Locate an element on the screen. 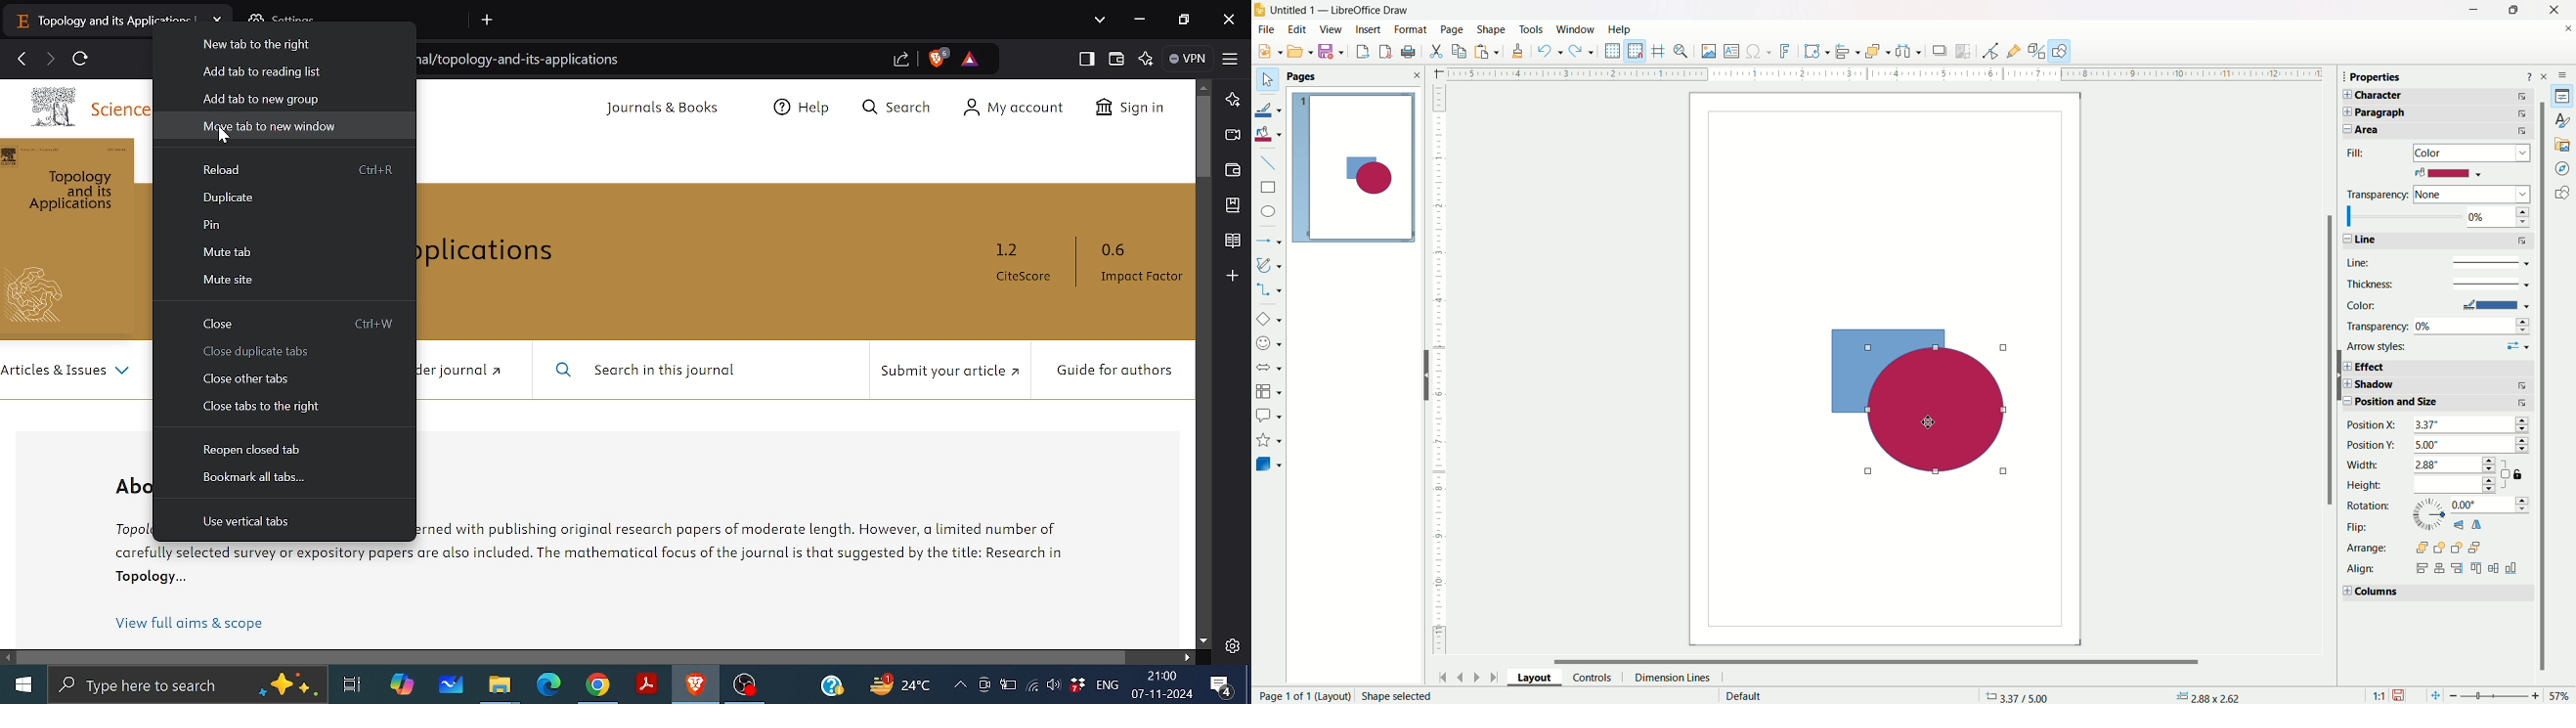 The width and height of the screenshot is (2576, 728). Mute tab is located at coordinates (230, 252).